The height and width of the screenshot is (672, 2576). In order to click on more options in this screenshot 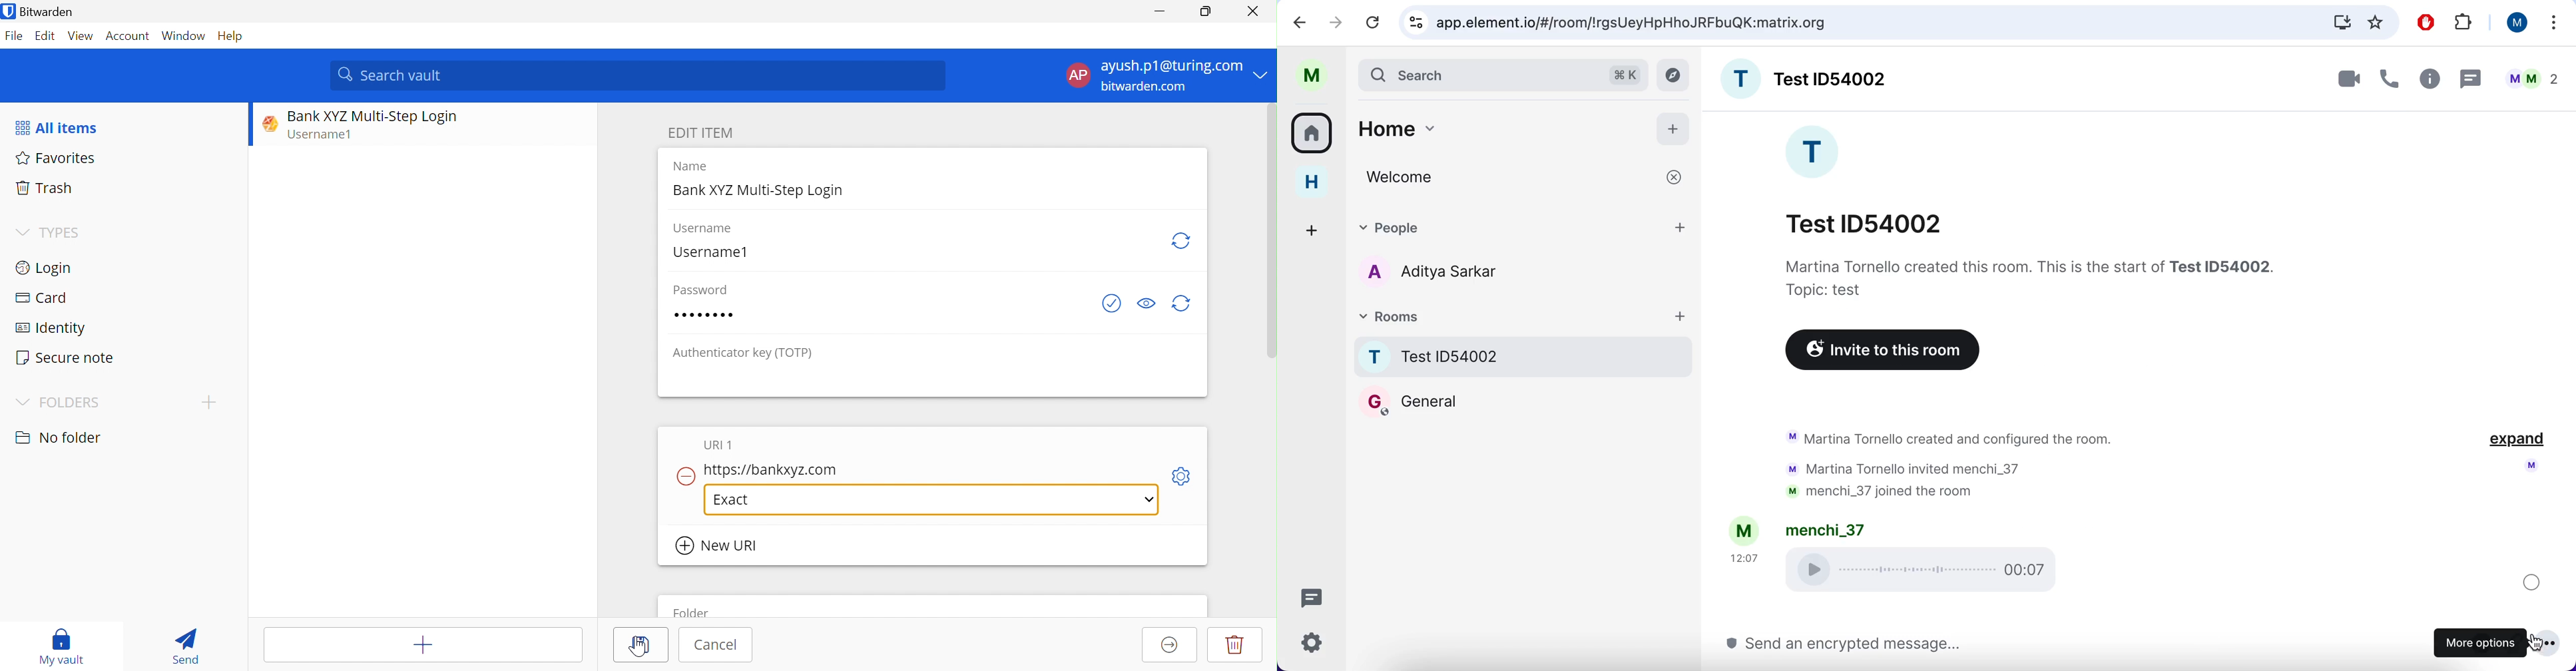, I will do `click(2480, 643)`.